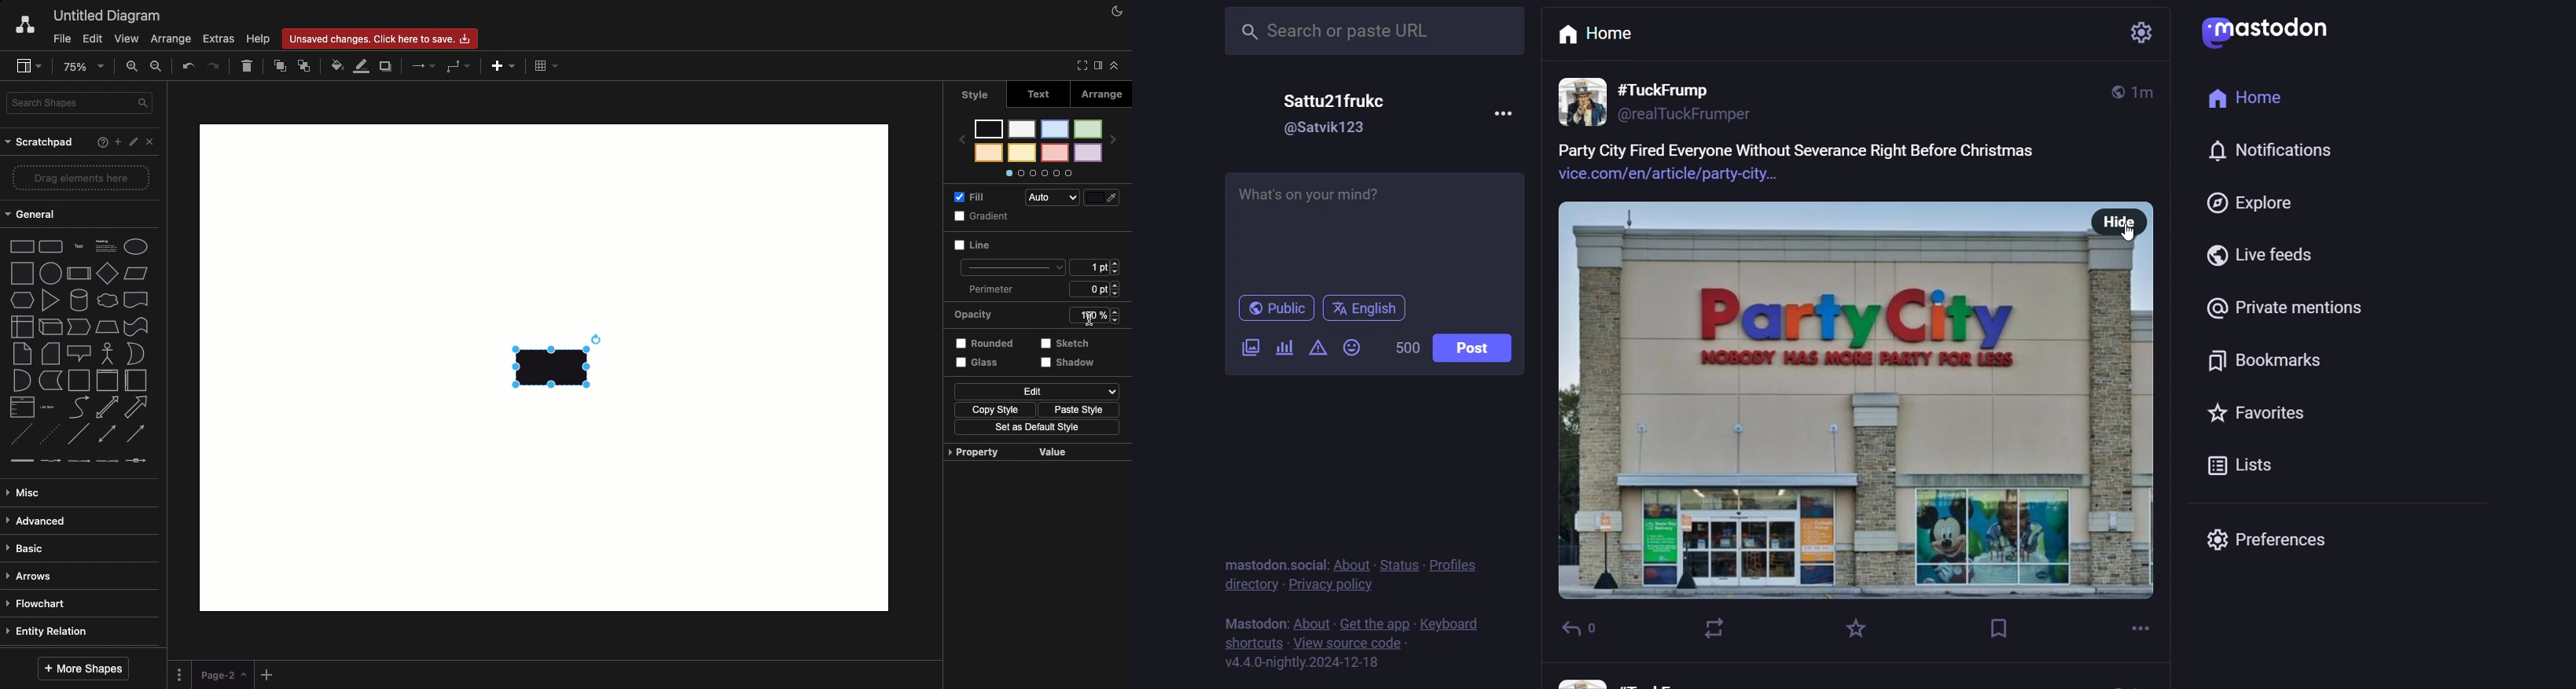 The image size is (2576, 700). Describe the element at coordinates (79, 379) in the screenshot. I see `container` at that location.